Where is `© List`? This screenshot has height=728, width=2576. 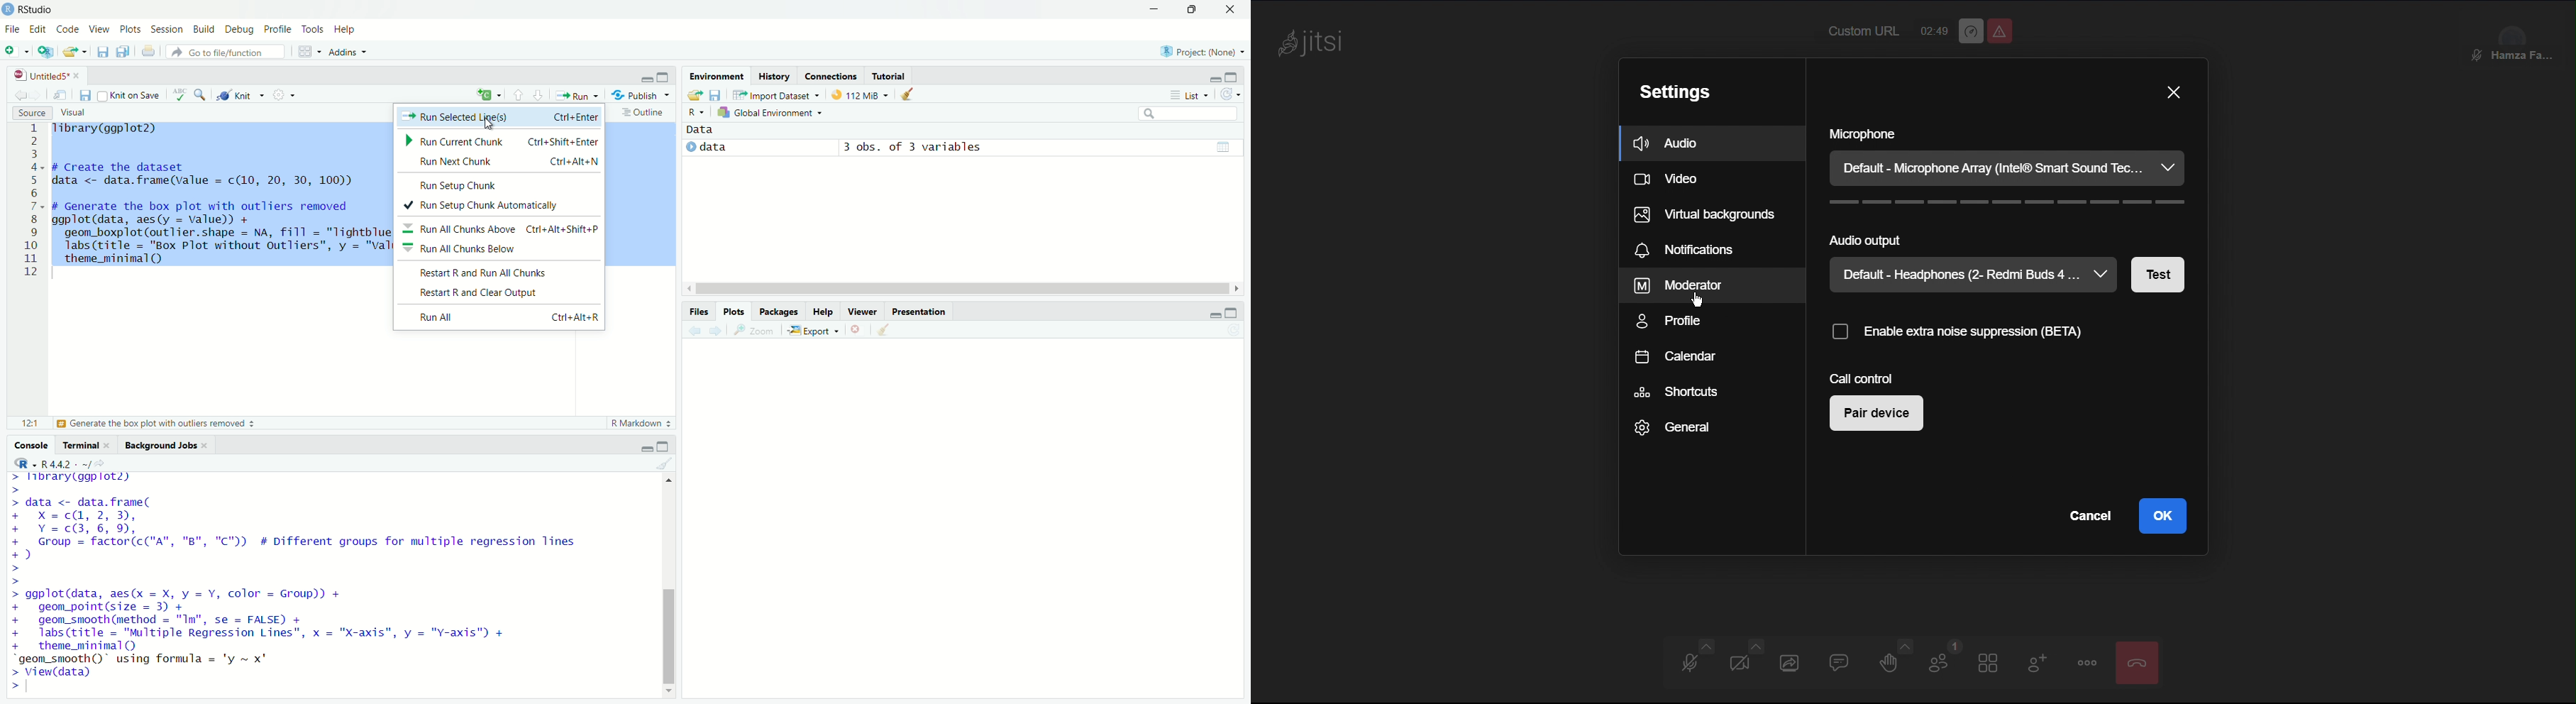 © List is located at coordinates (1191, 95).